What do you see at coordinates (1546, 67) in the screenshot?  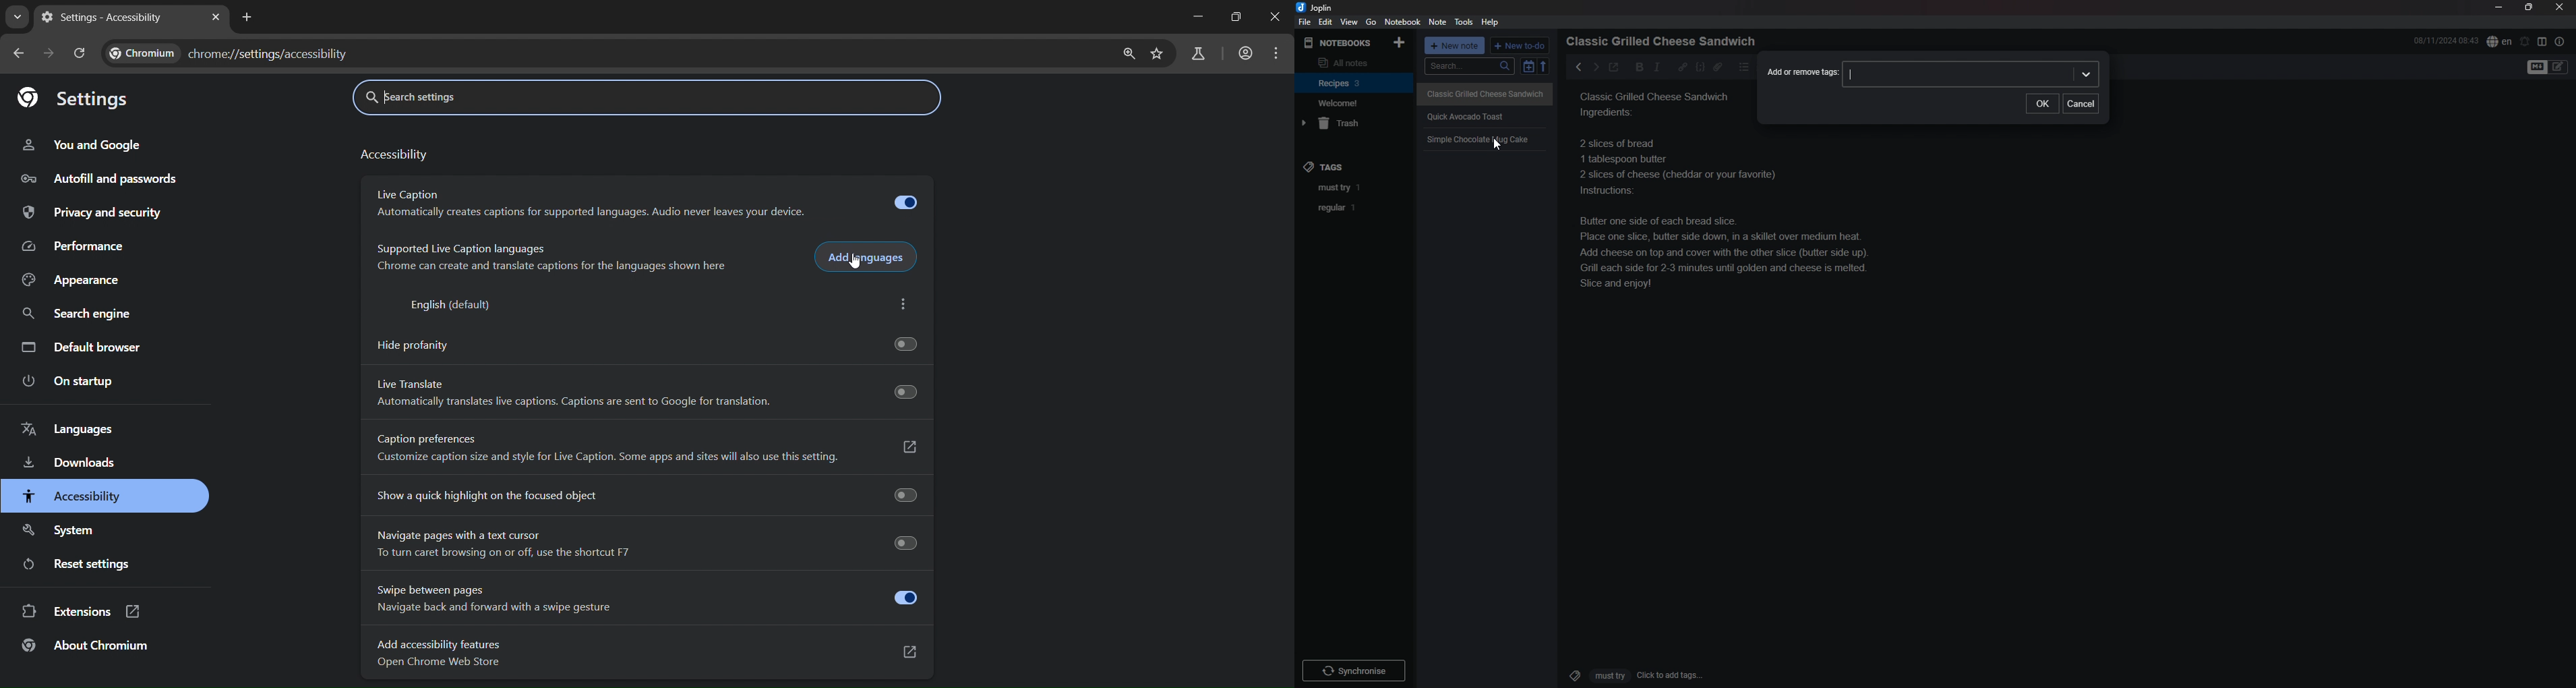 I see `reverse sort order` at bounding box center [1546, 67].